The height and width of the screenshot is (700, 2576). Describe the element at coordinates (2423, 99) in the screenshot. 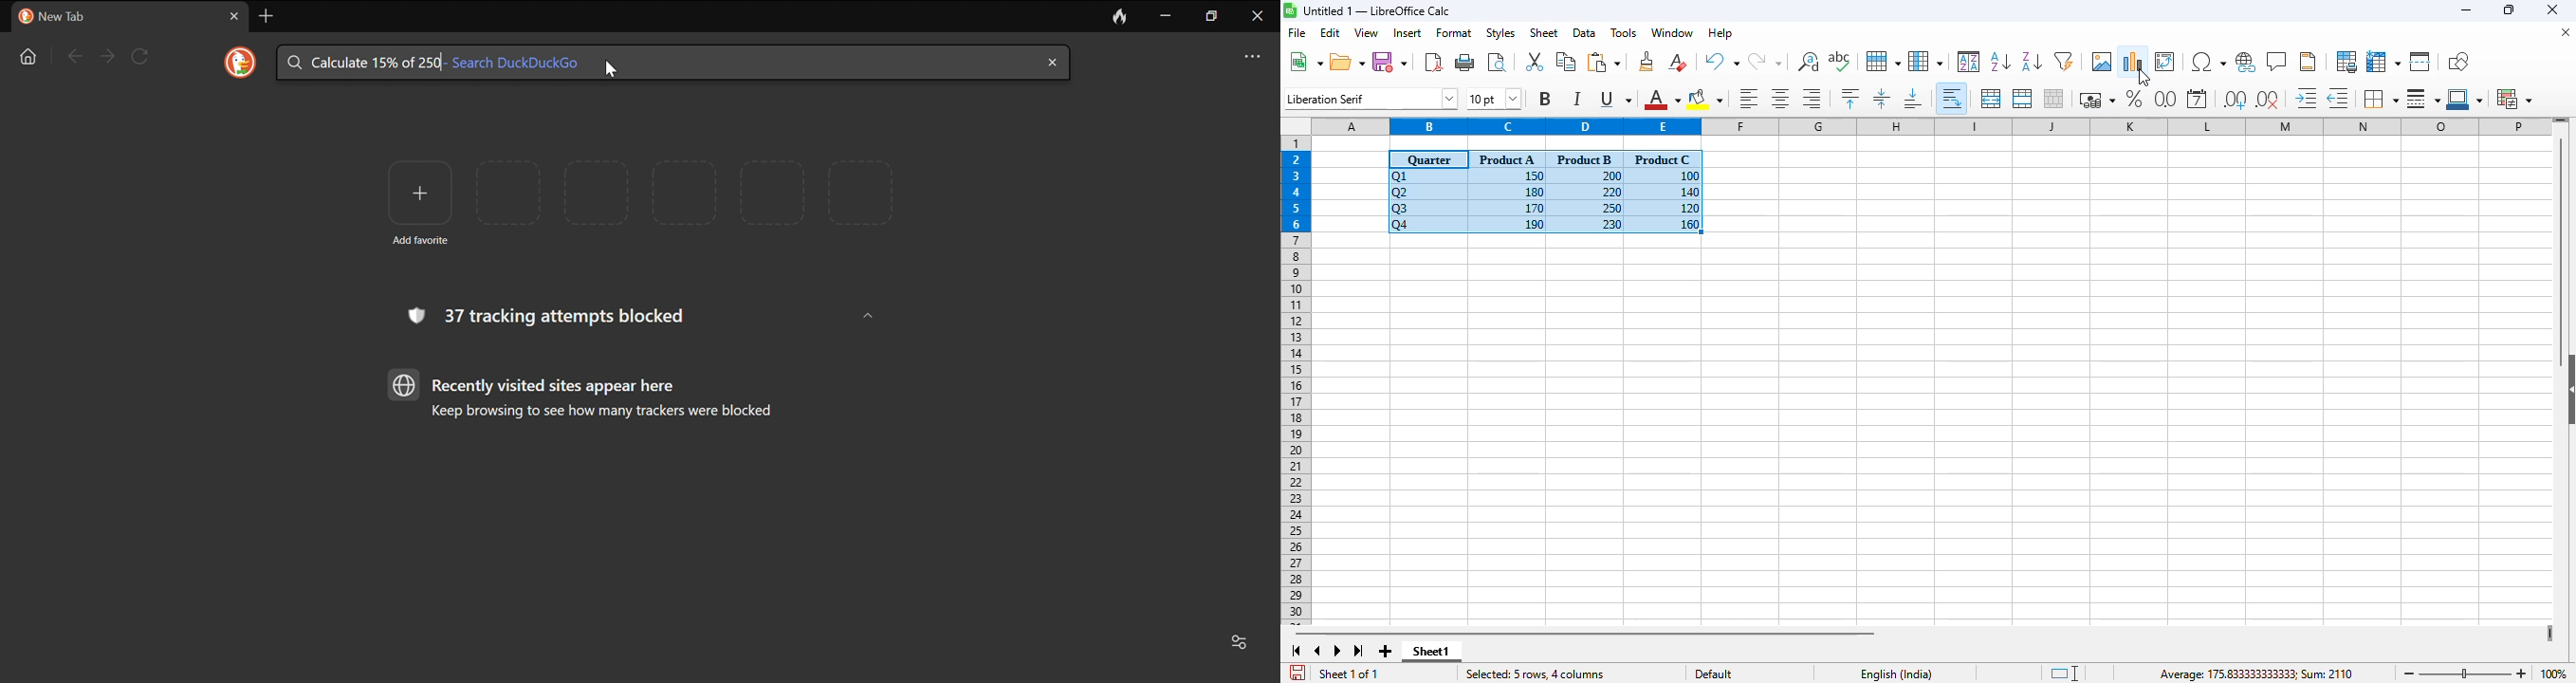

I see `border style` at that location.